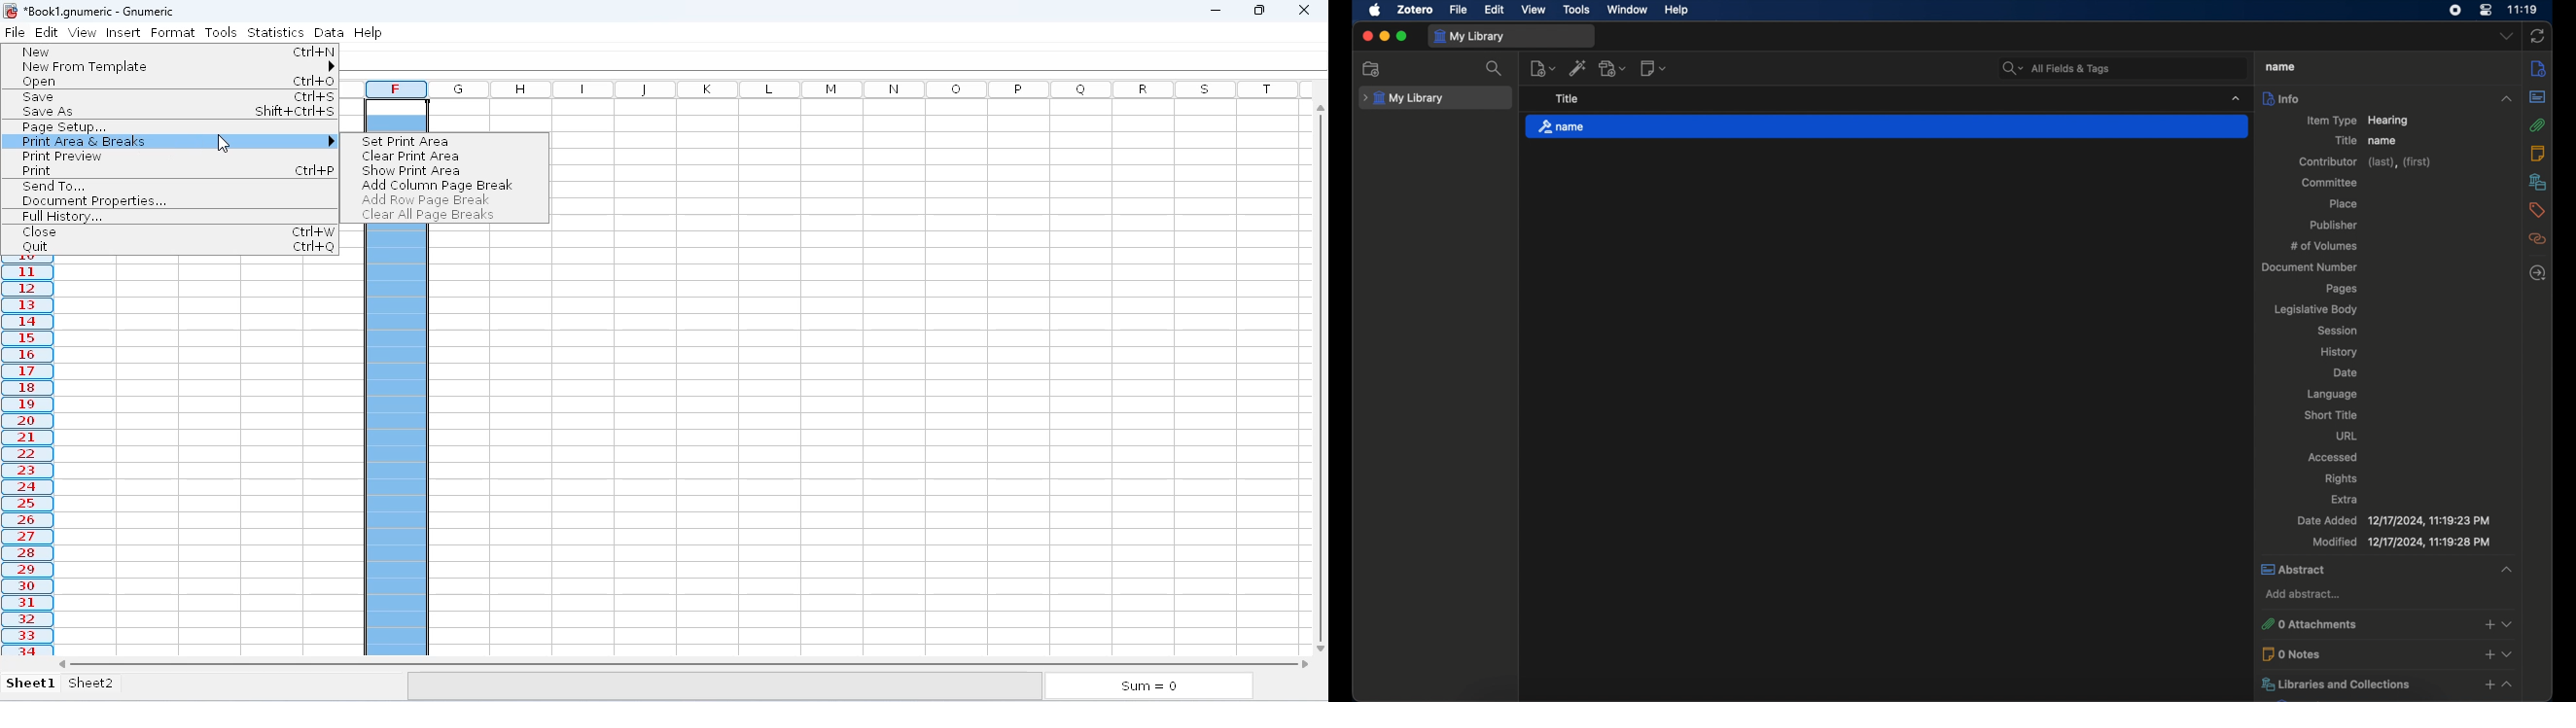  I want to click on my library, so click(1469, 36).